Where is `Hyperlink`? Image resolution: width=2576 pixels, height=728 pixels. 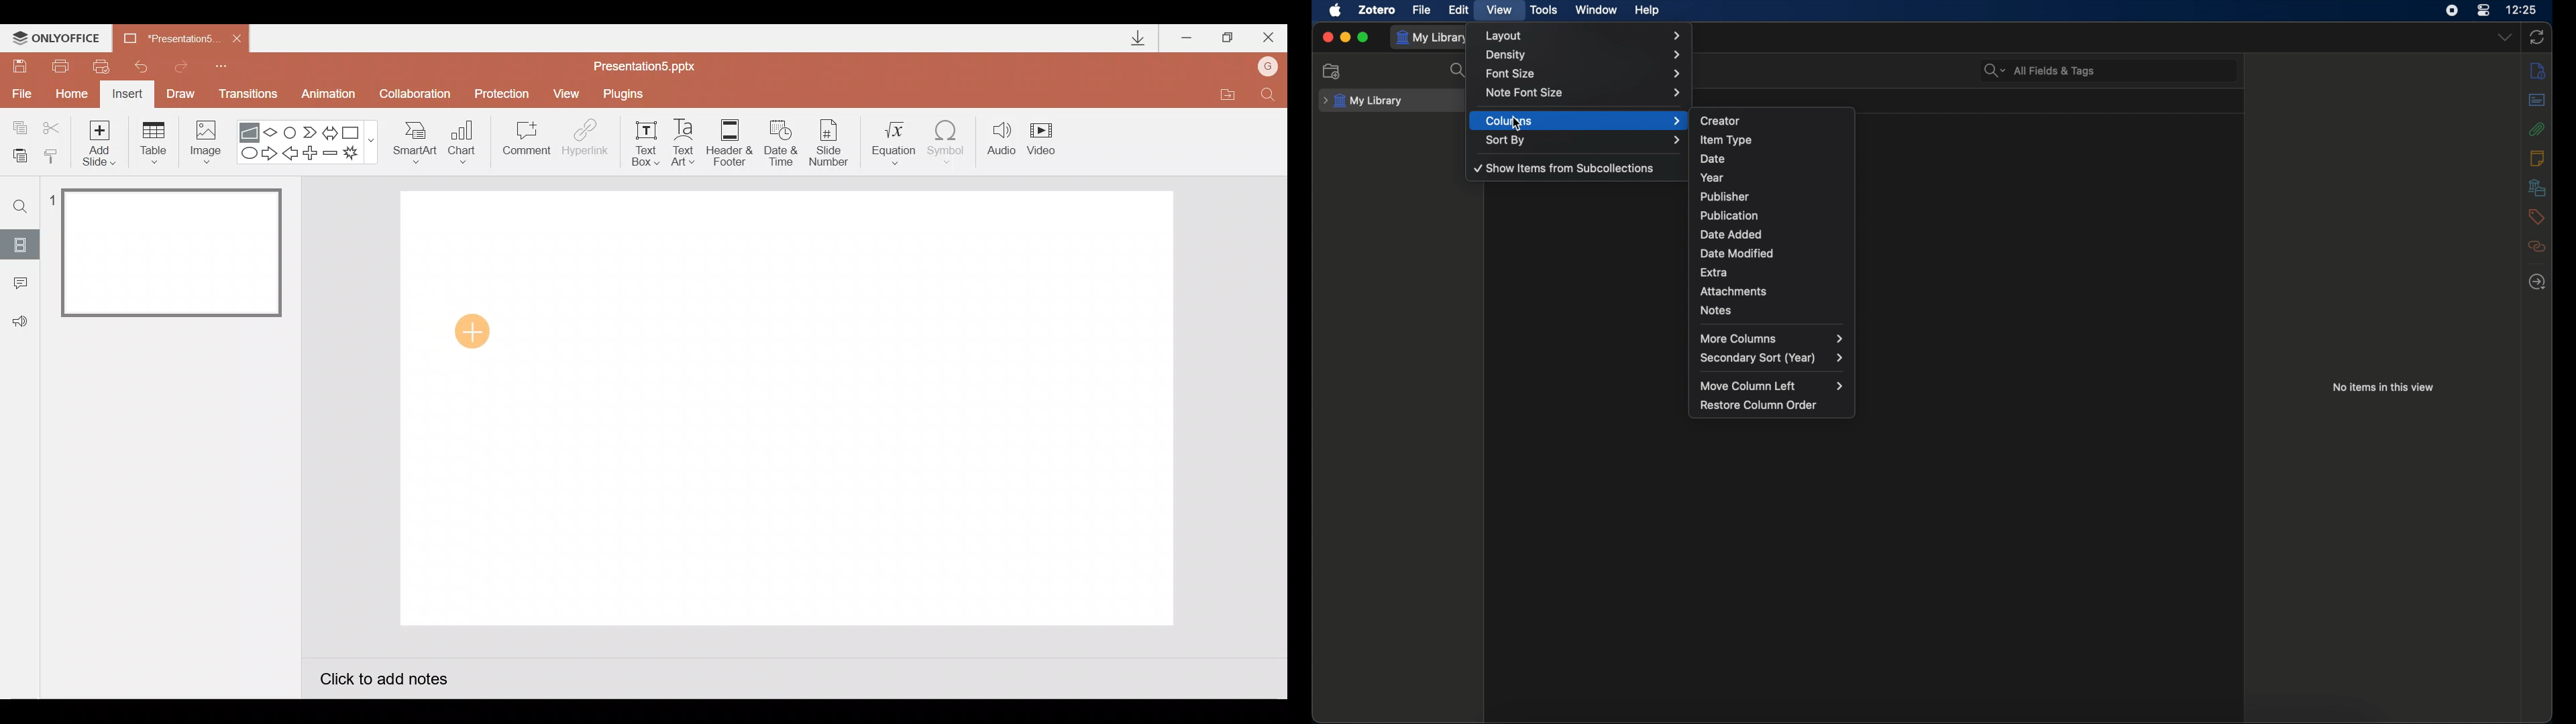
Hyperlink is located at coordinates (586, 142).